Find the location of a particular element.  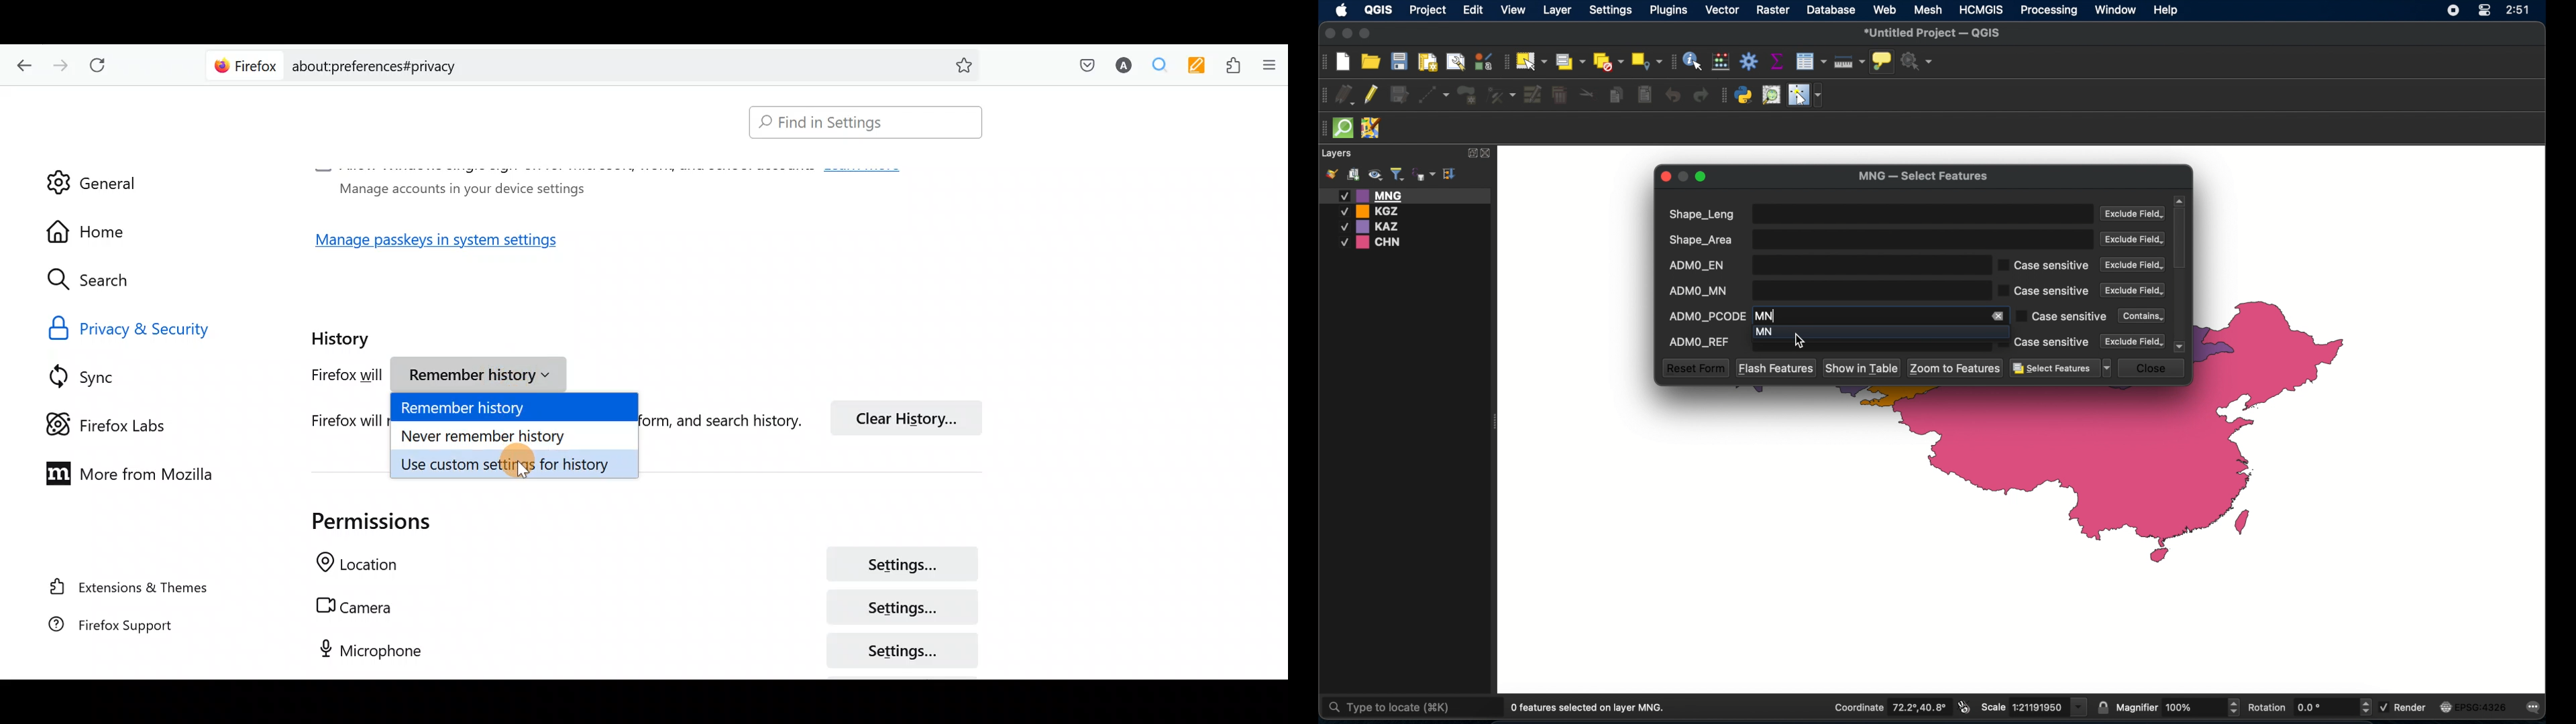

Remember history is located at coordinates (517, 408).